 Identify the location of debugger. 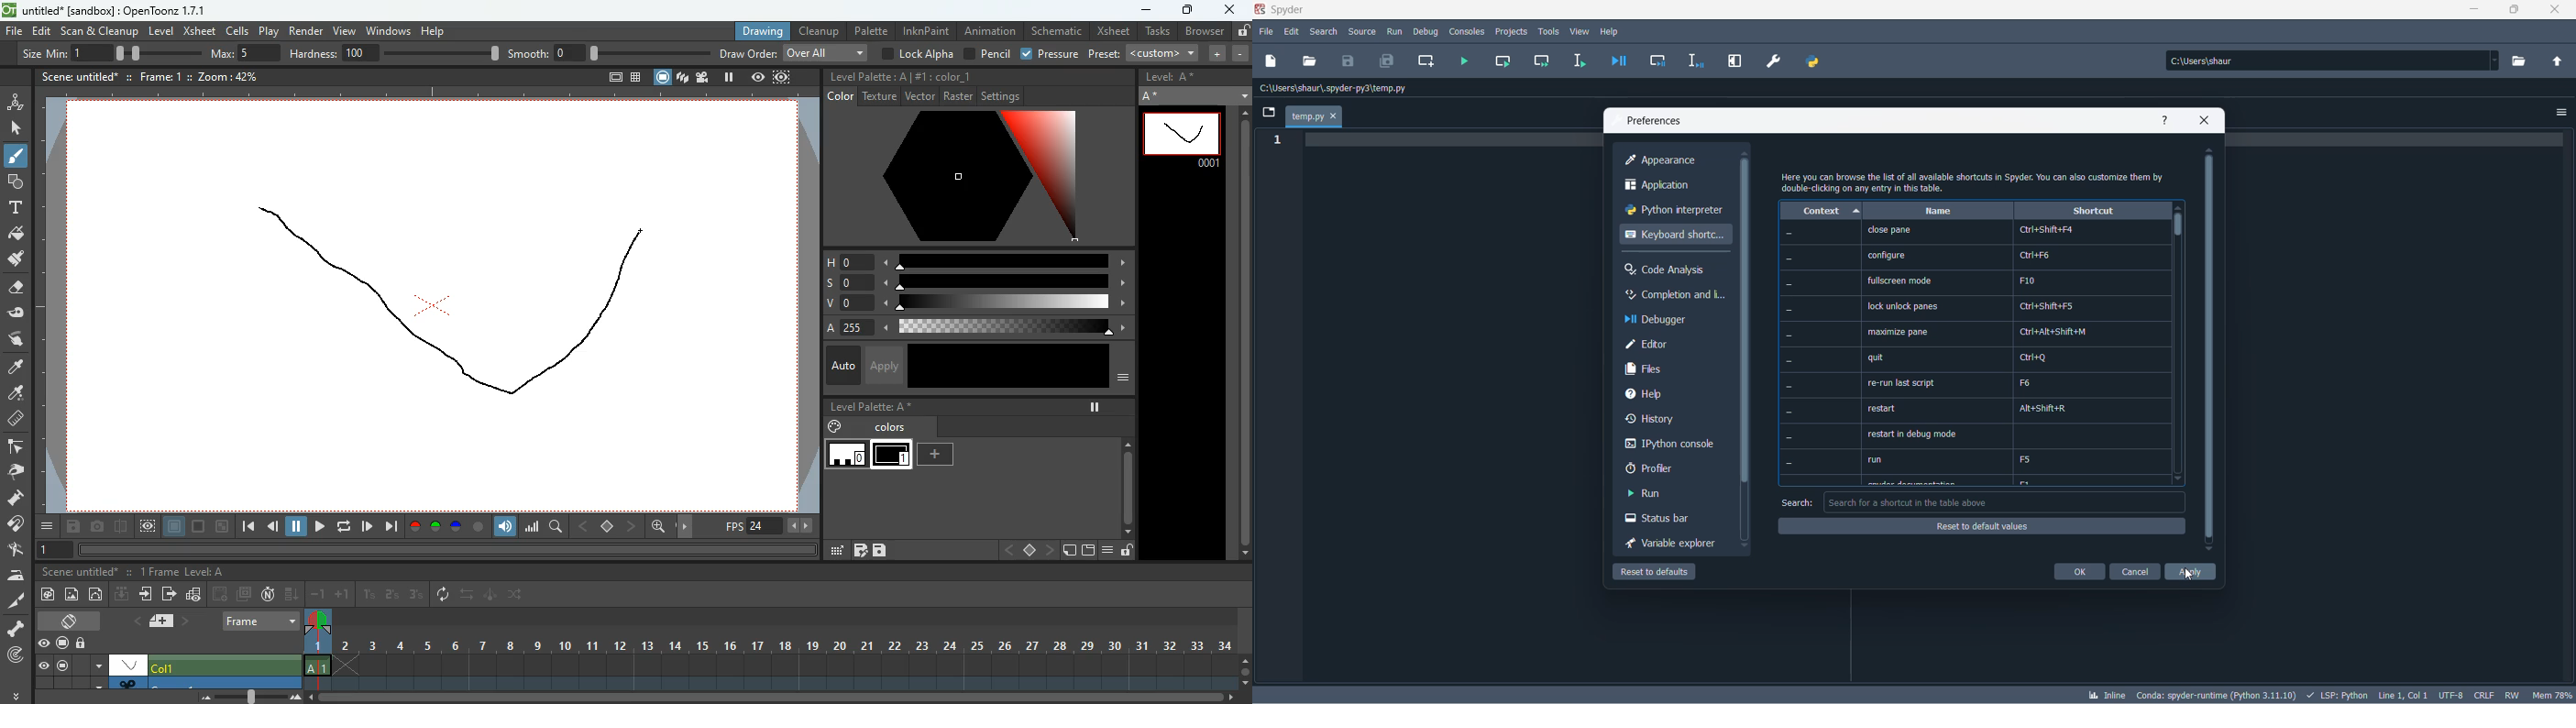
(1675, 320).